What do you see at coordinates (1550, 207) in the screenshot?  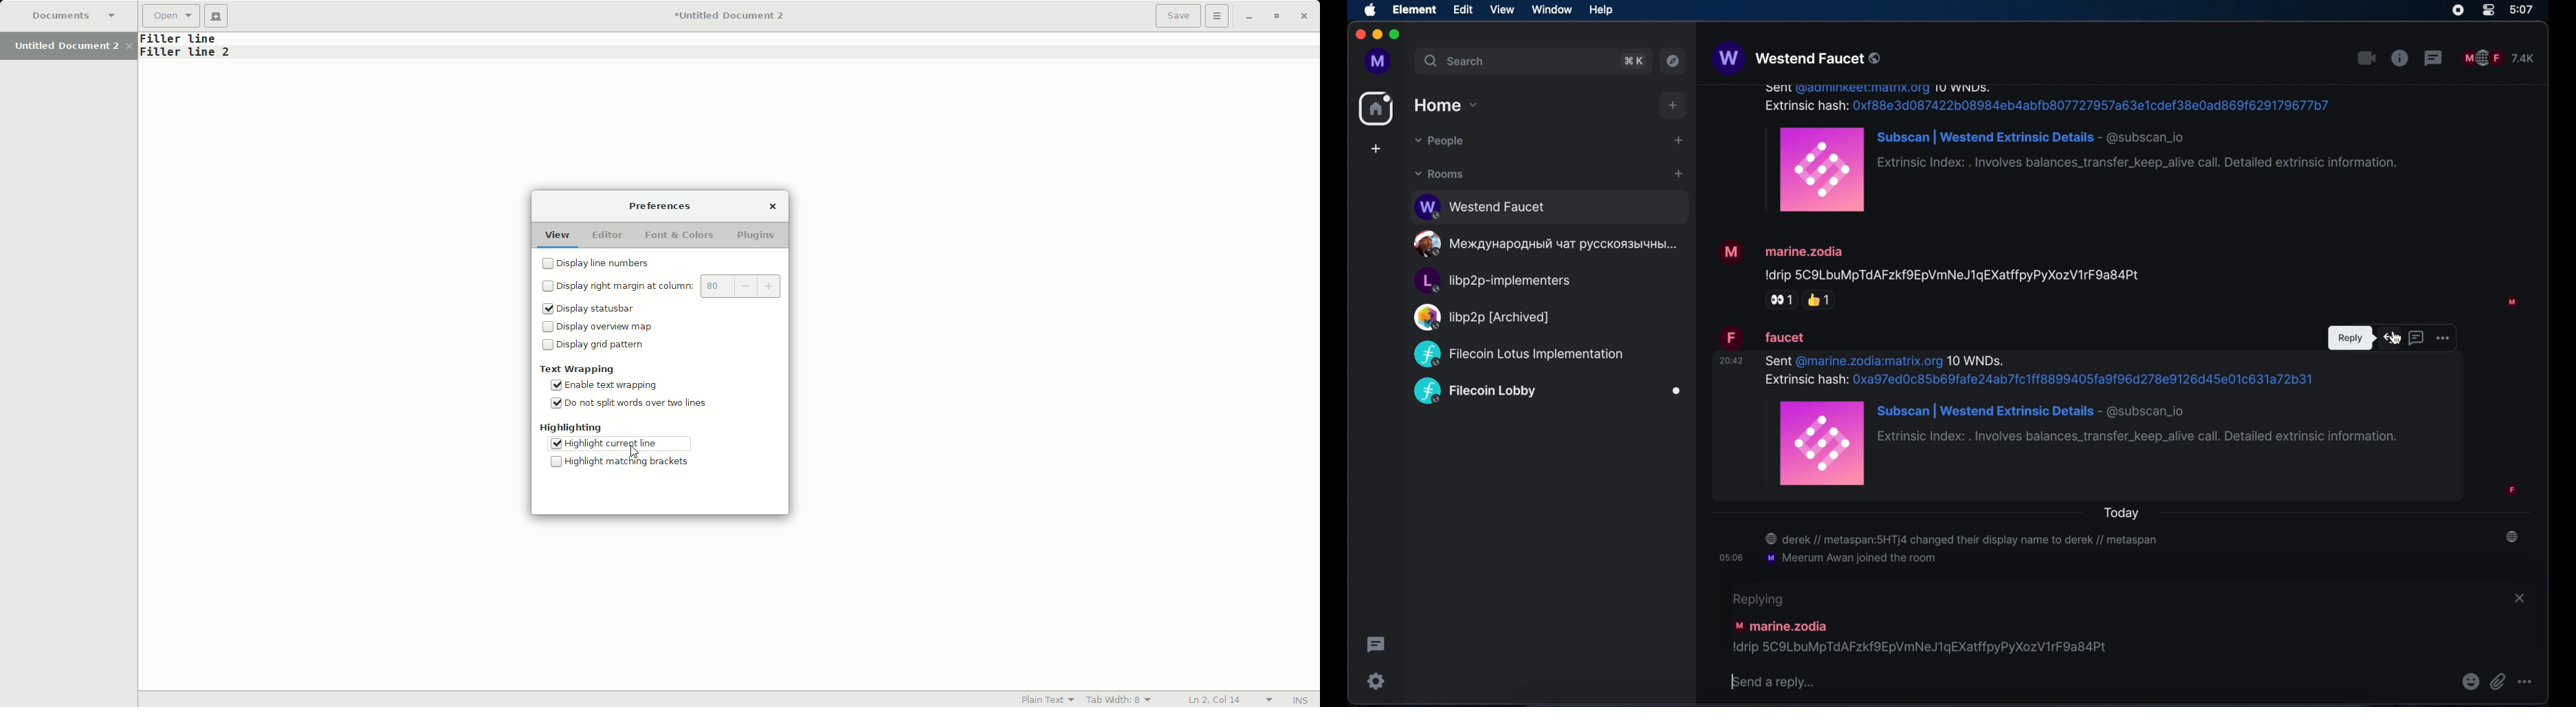 I see `public room` at bounding box center [1550, 207].